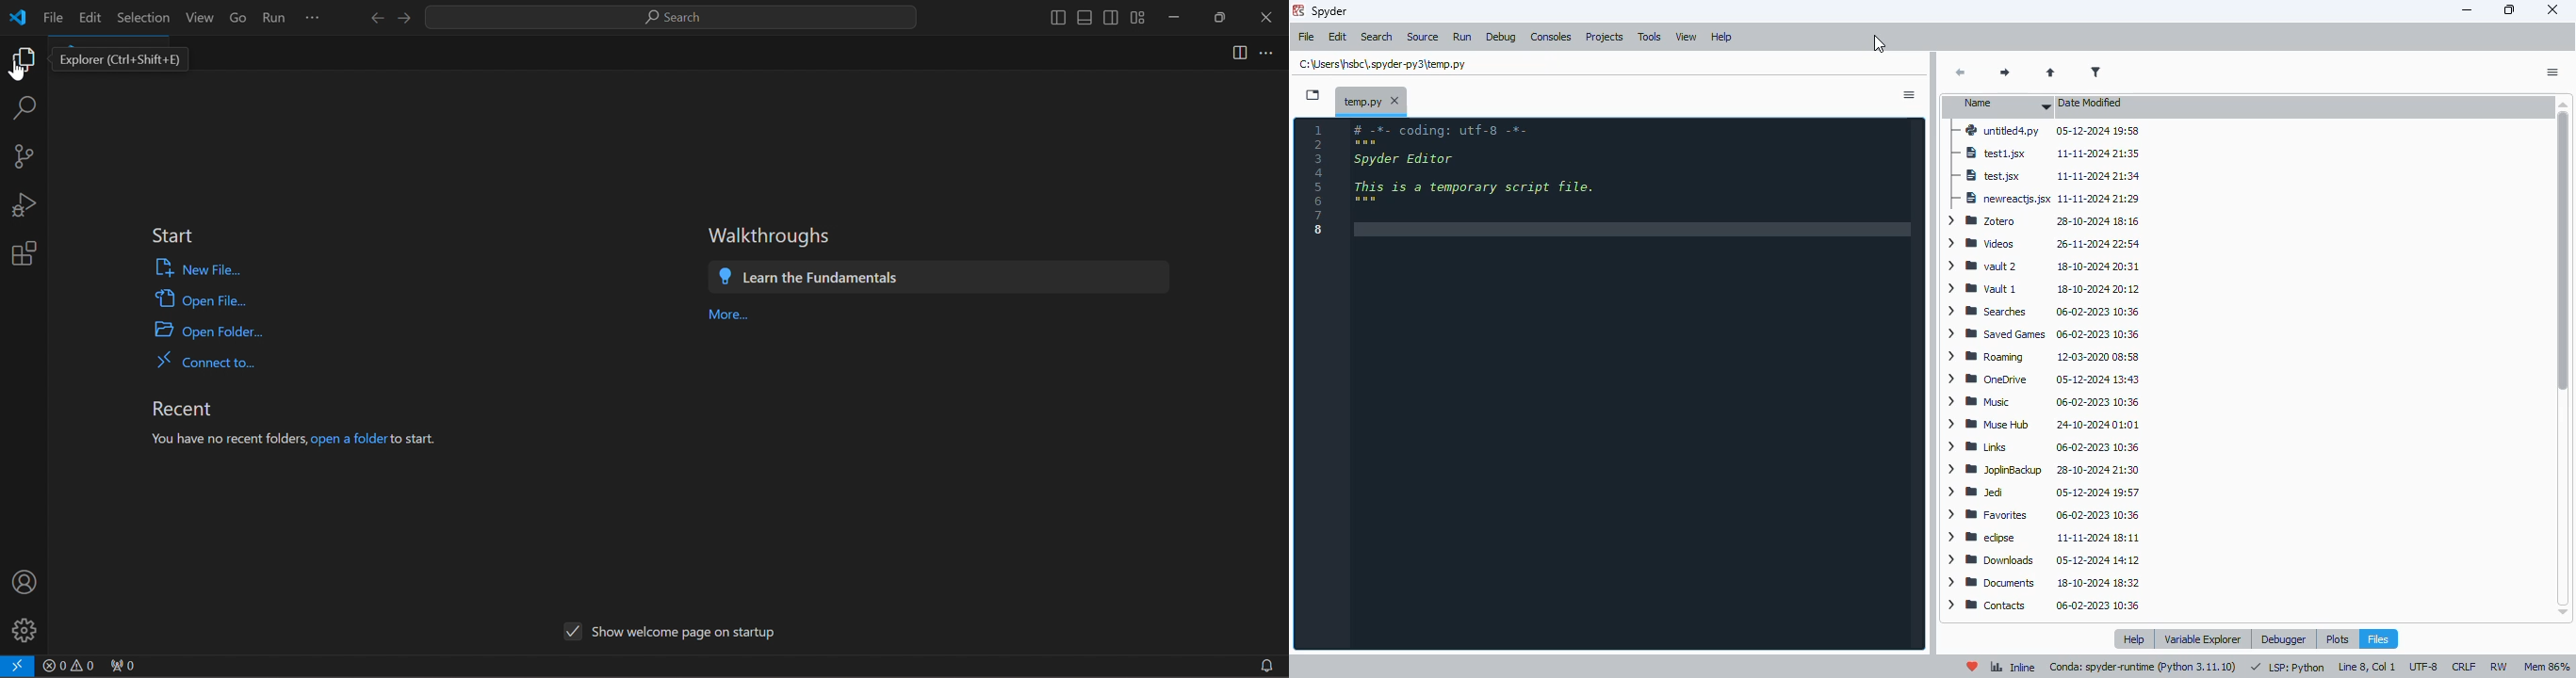  I want to click on JoplinBackup, so click(2045, 469).